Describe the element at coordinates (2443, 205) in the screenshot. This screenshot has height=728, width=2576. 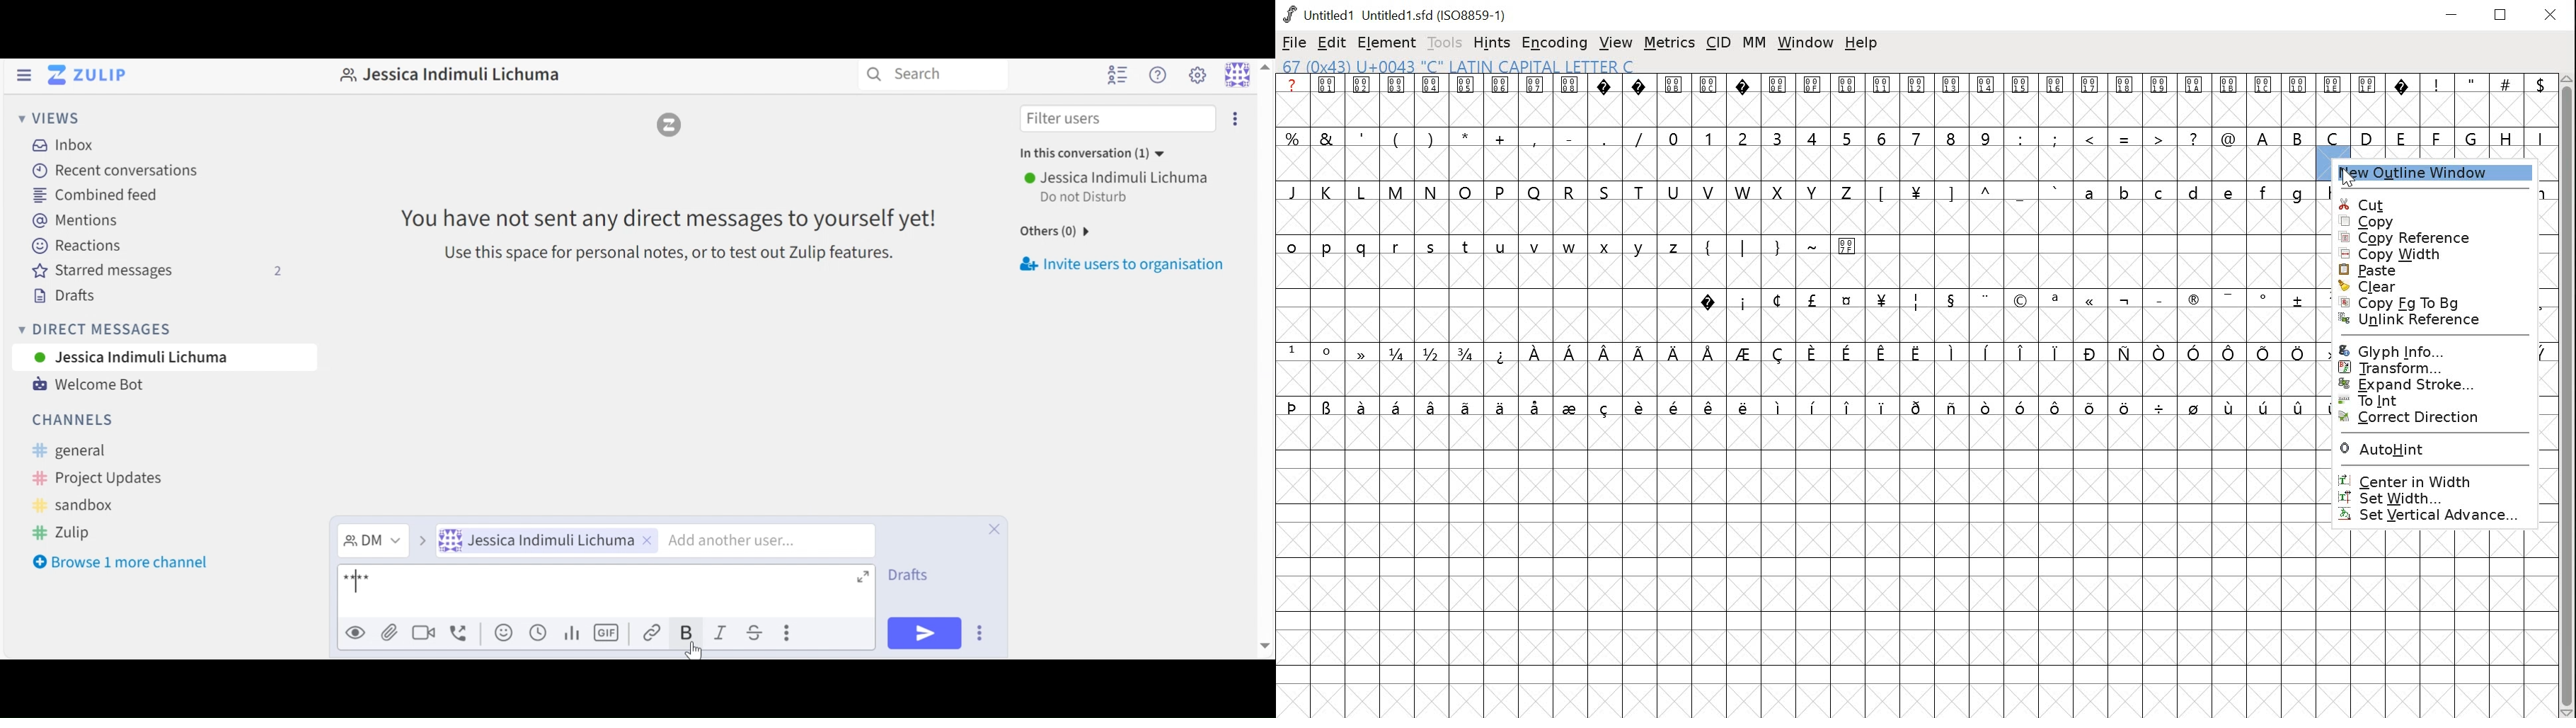
I see `cut` at that location.